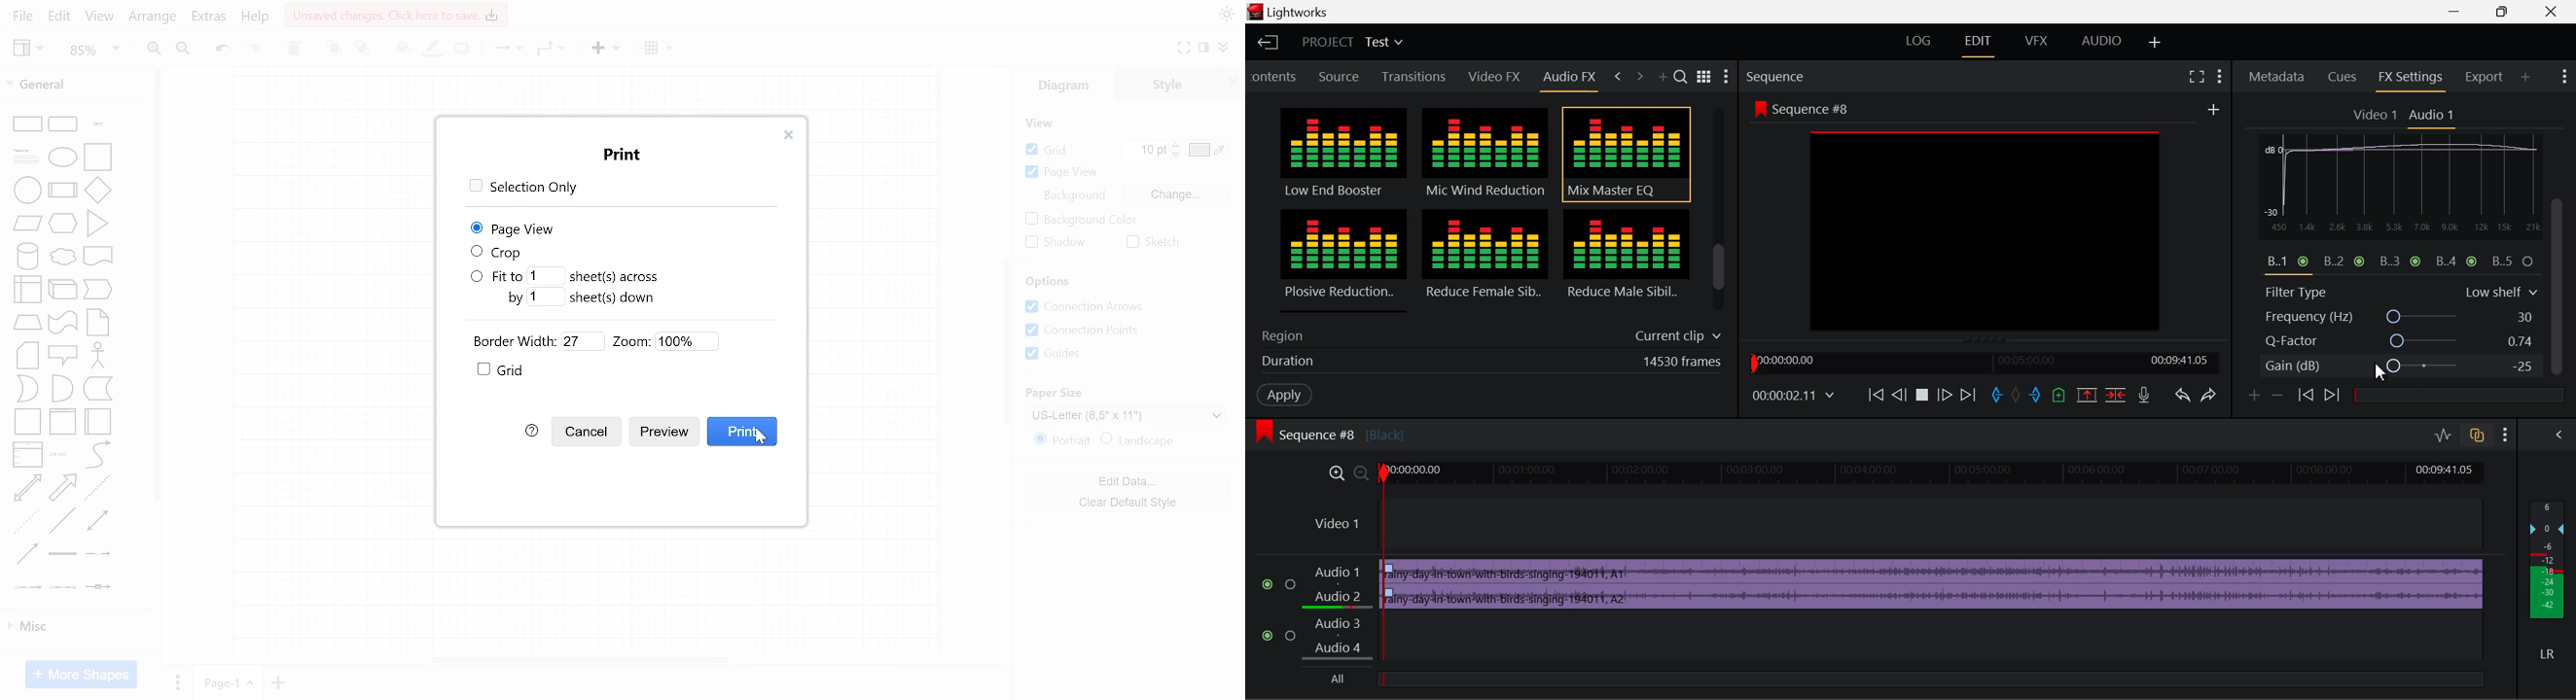 This screenshot has width=2576, height=700. What do you see at coordinates (1082, 220) in the screenshot?
I see `Background color` at bounding box center [1082, 220].